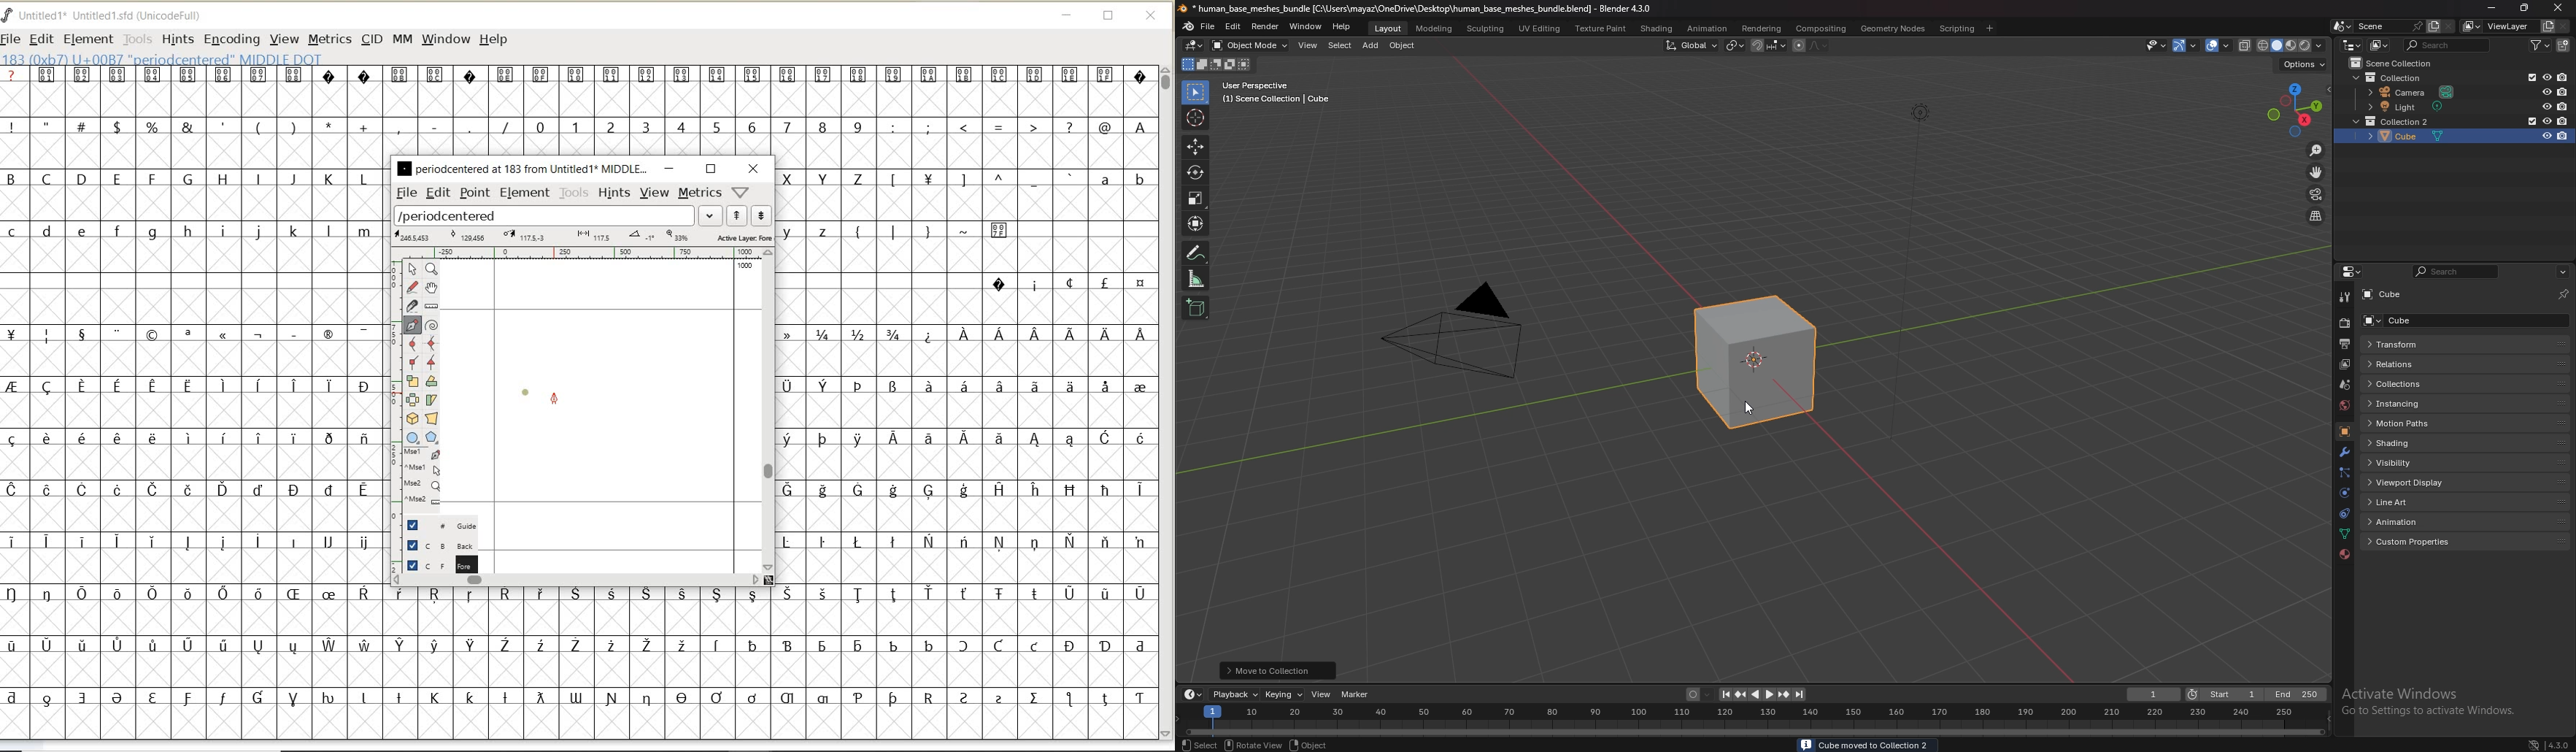 This screenshot has height=756, width=2576. I want to click on toggle xray, so click(2245, 45).